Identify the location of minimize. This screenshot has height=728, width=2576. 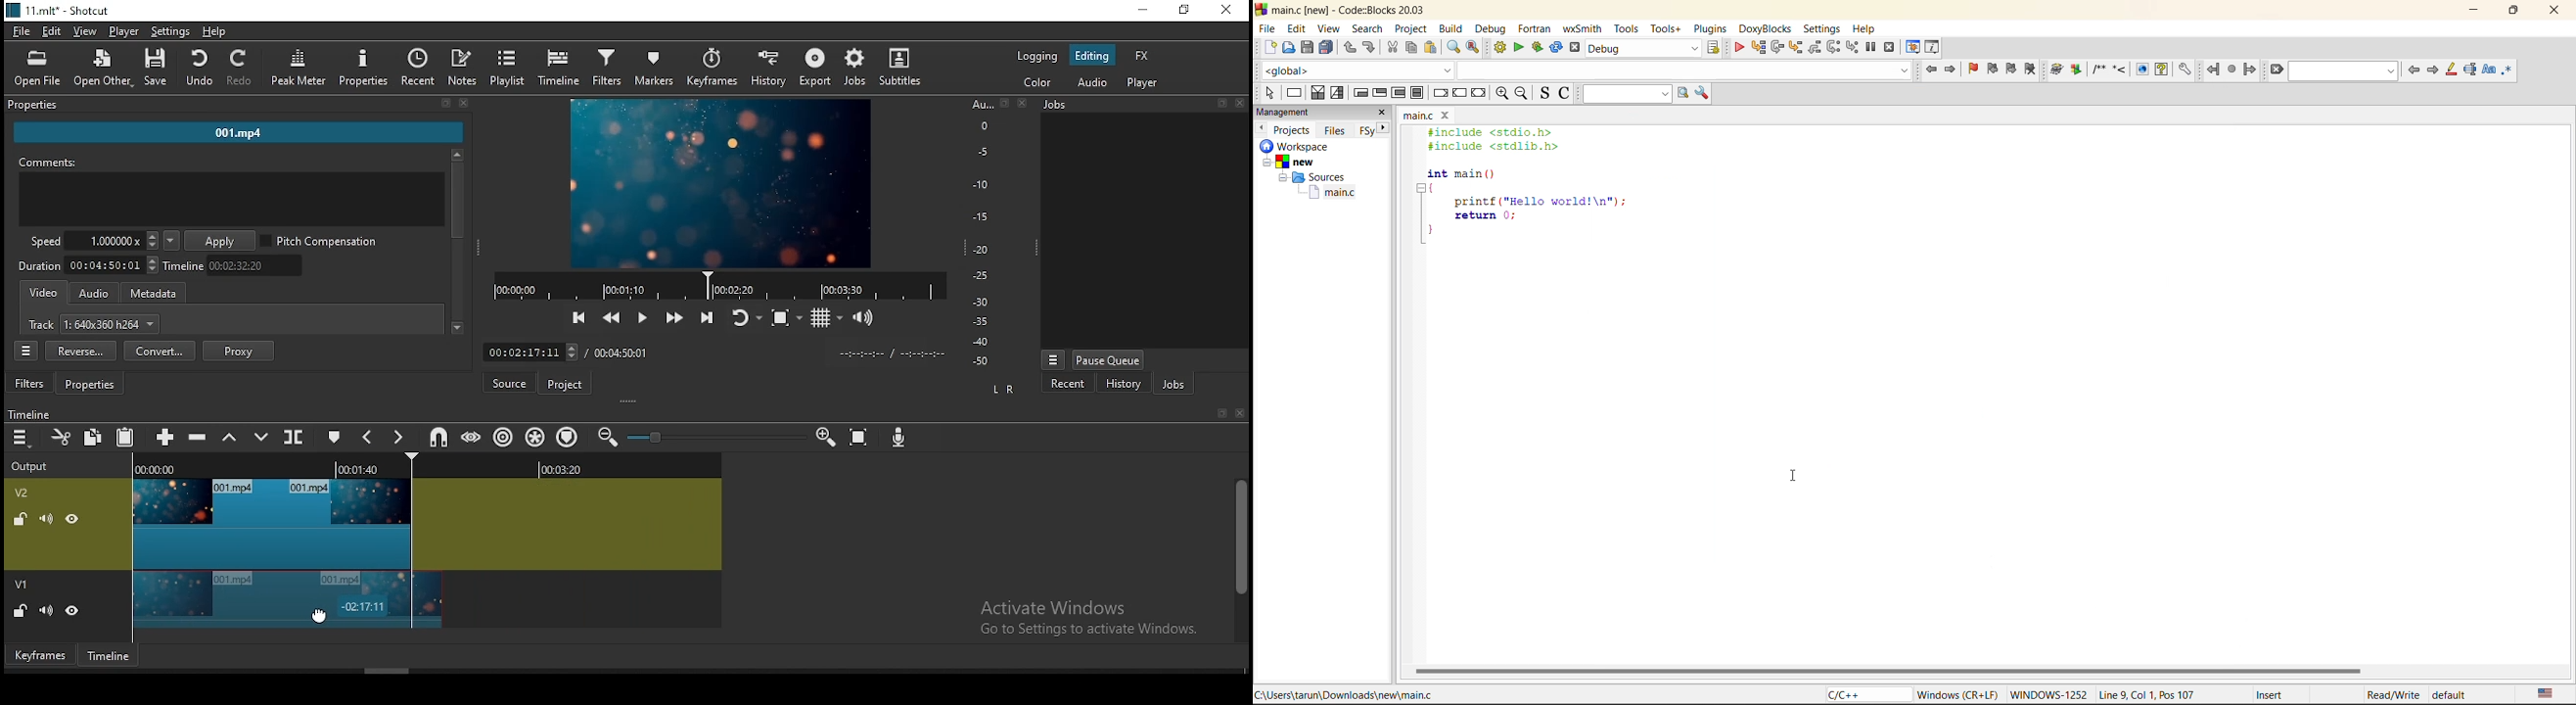
(1141, 11).